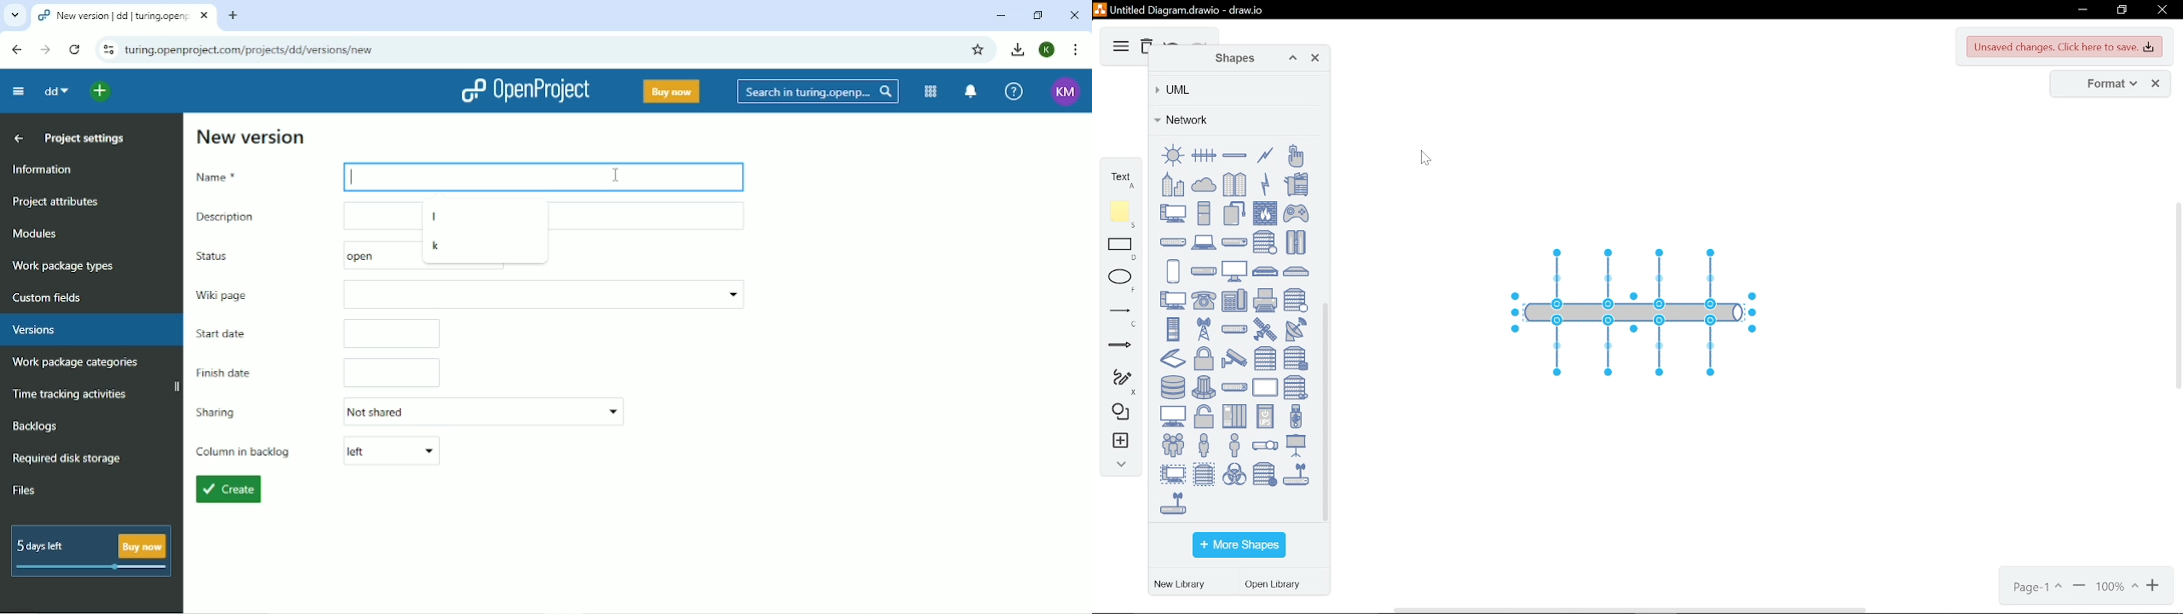 This screenshot has width=2184, height=616. What do you see at coordinates (1315, 60) in the screenshot?
I see `close` at bounding box center [1315, 60].